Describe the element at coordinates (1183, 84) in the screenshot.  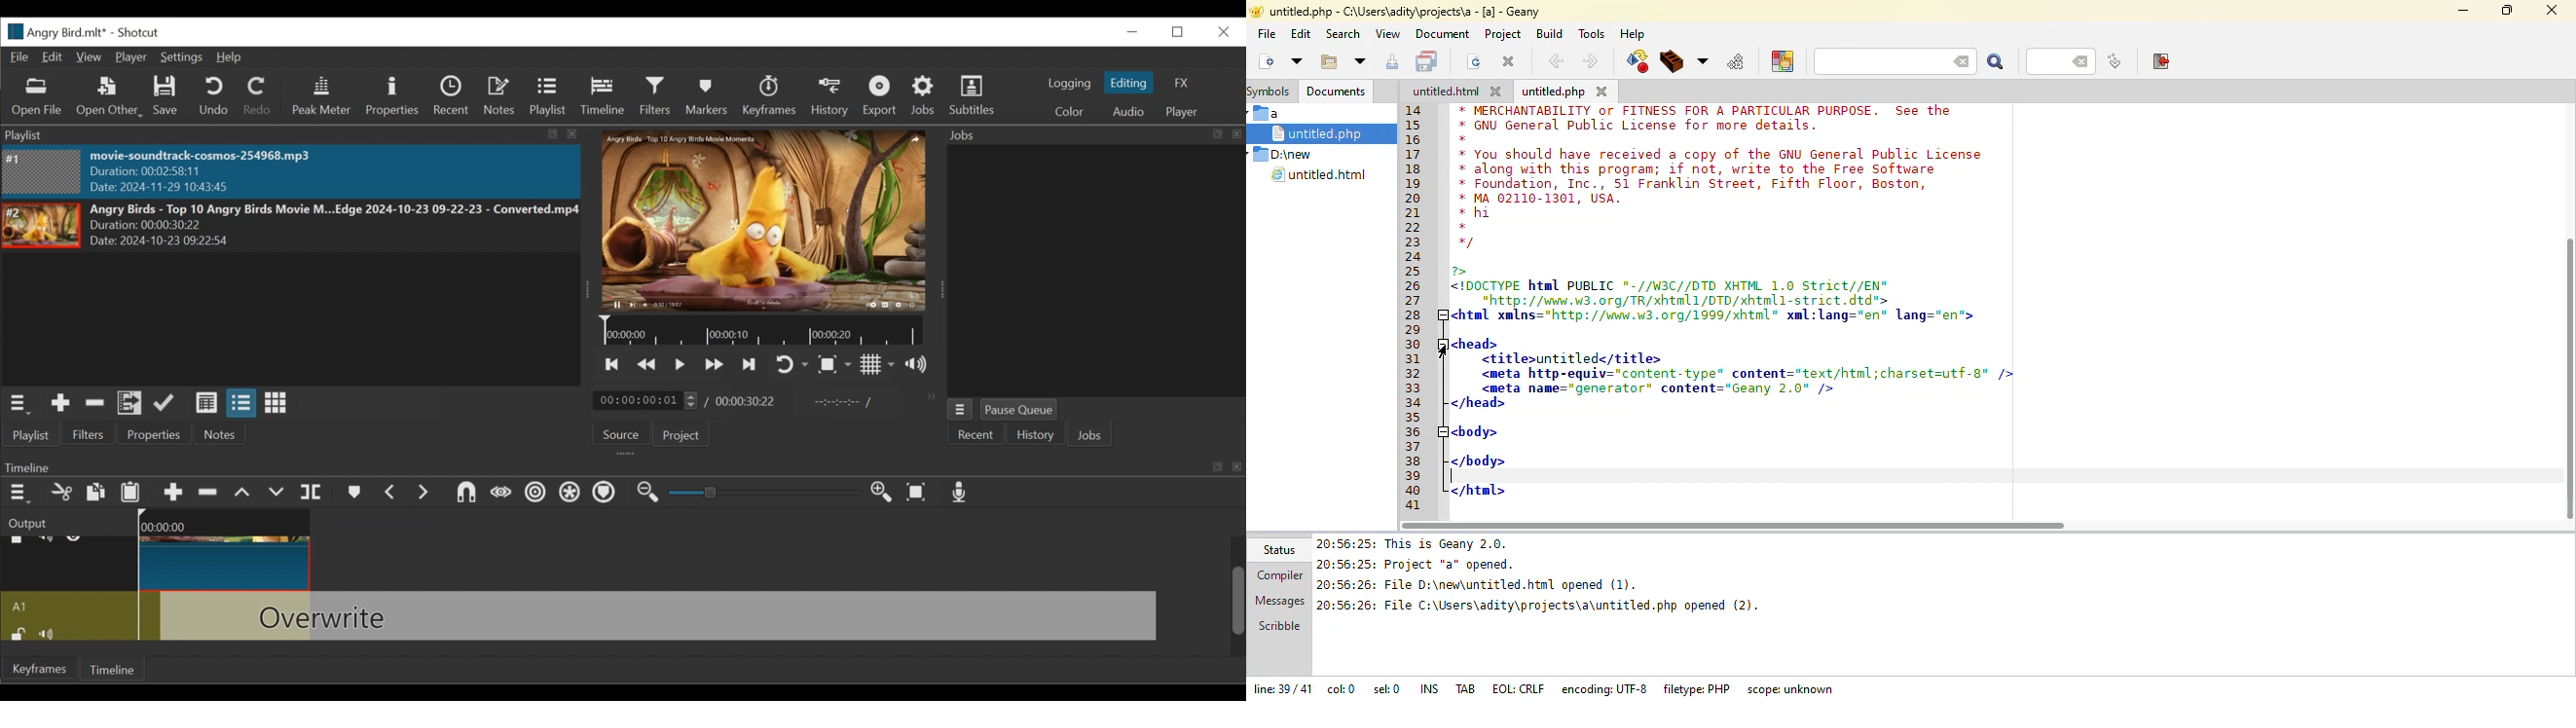
I see `FX` at that location.